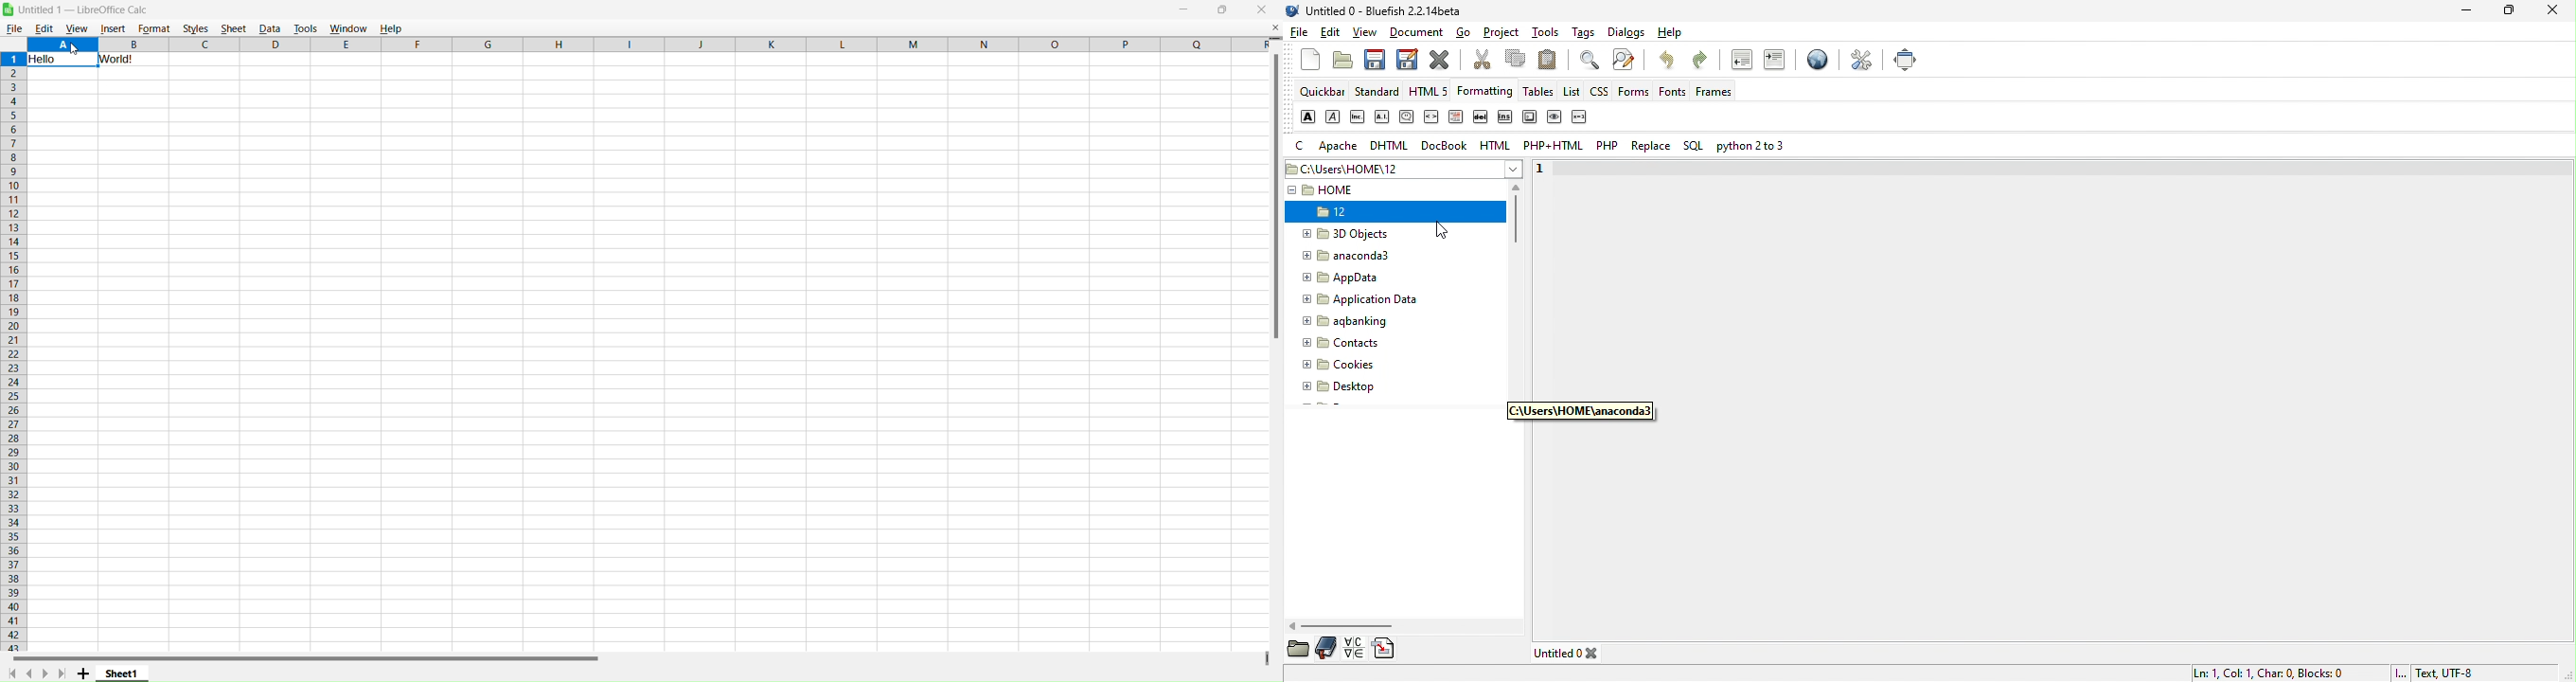 This screenshot has width=2576, height=700. Describe the element at coordinates (1344, 344) in the screenshot. I see `contacts` at that location.